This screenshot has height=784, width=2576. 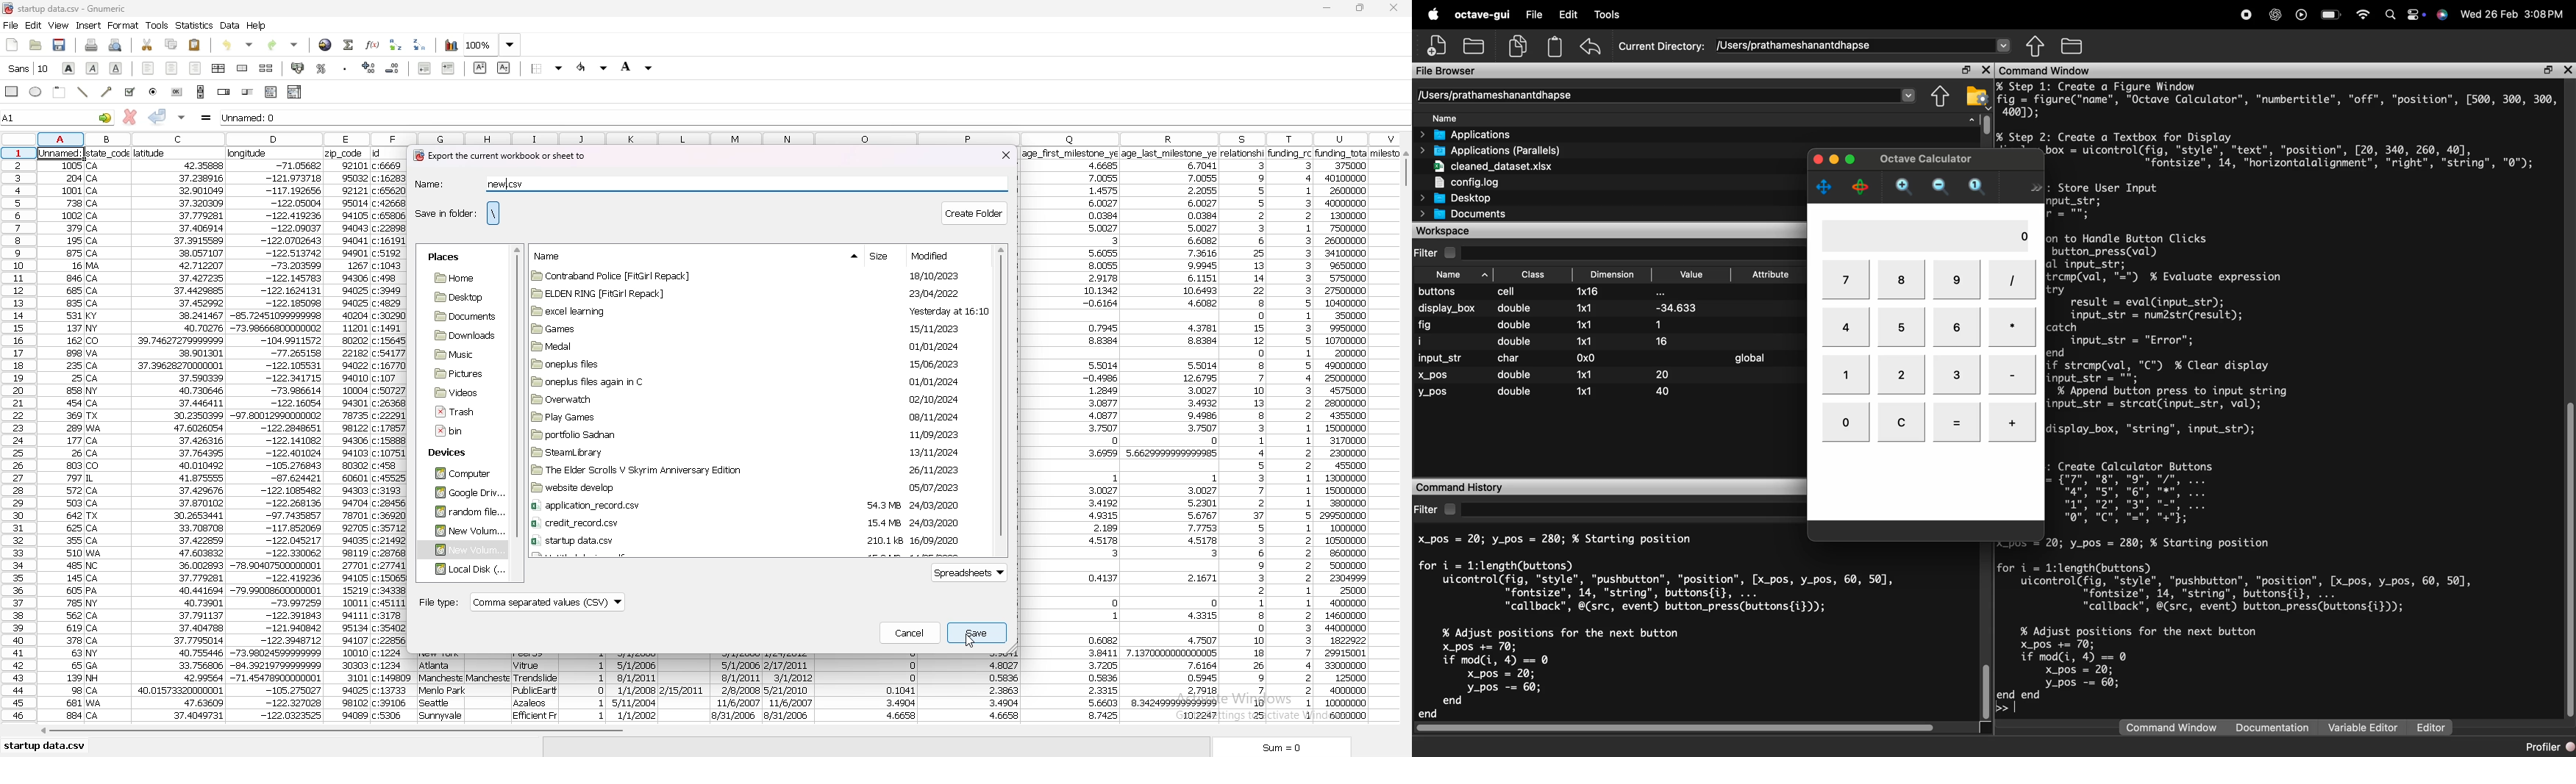 I want to click on right align, so click(x=196, y=68).